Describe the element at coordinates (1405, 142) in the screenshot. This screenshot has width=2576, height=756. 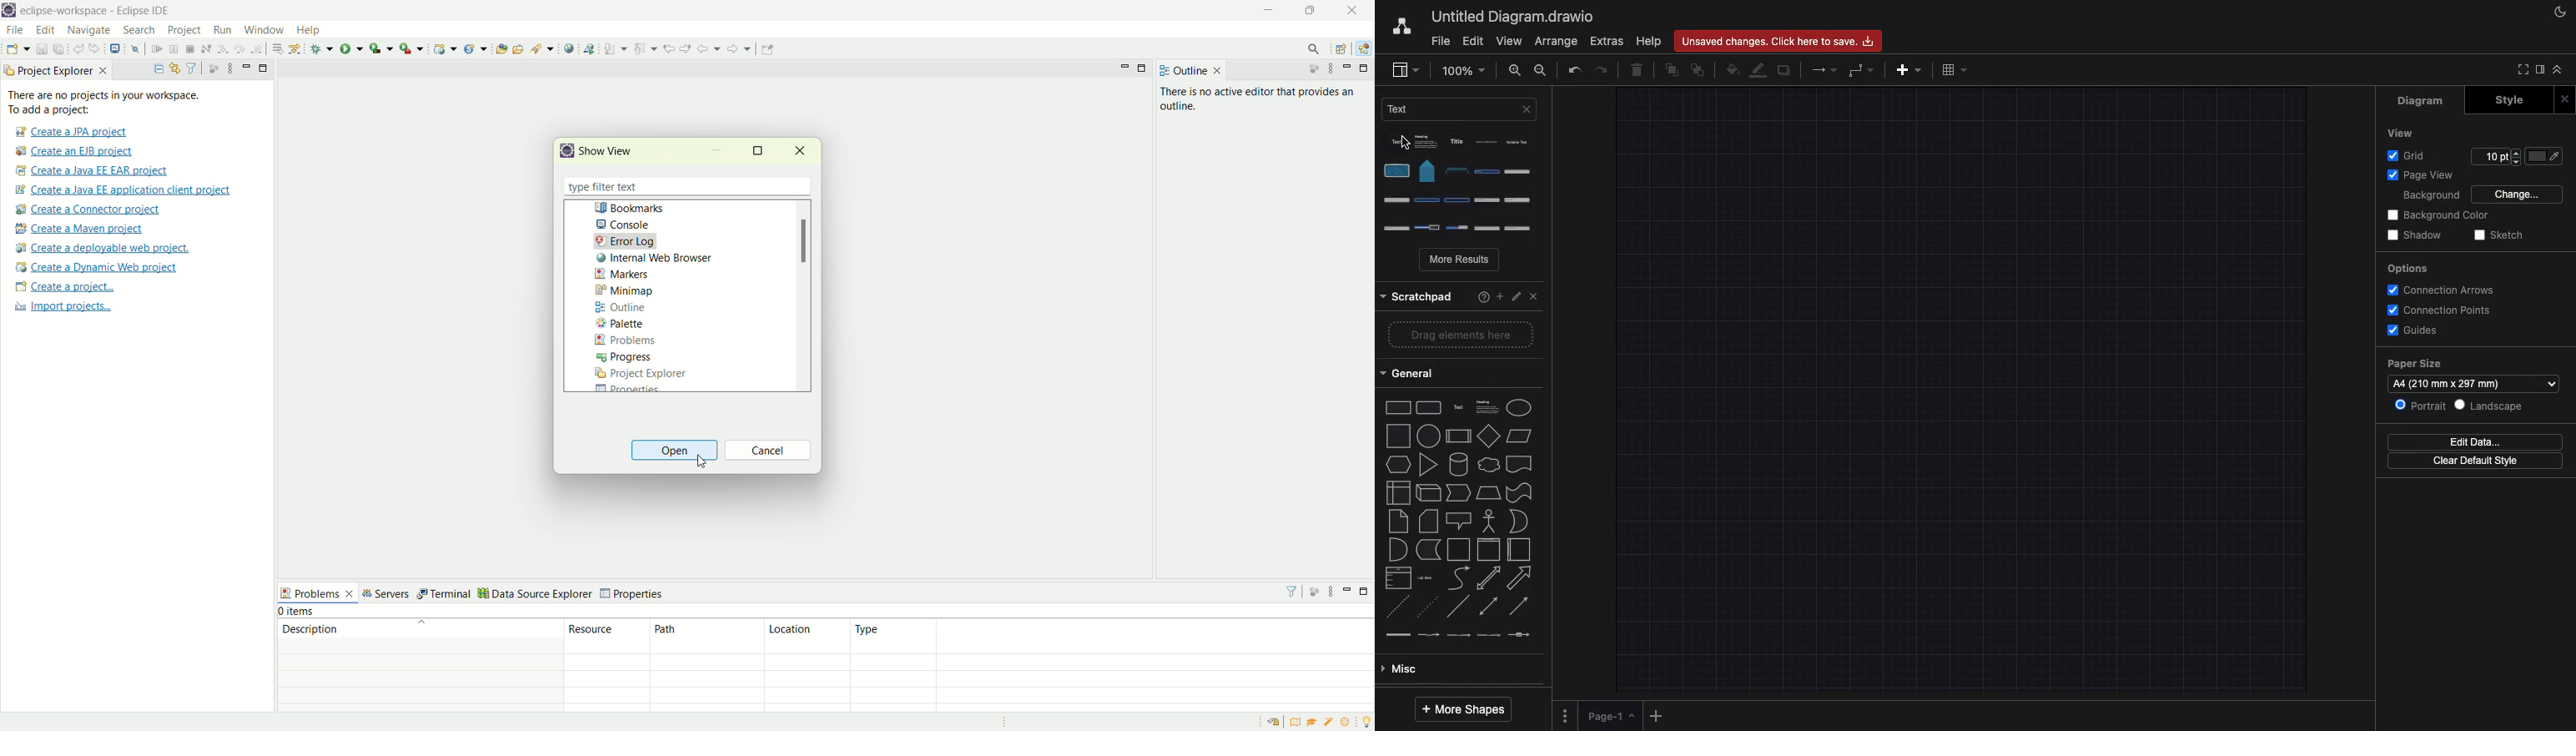
I see `cursor` at that location.